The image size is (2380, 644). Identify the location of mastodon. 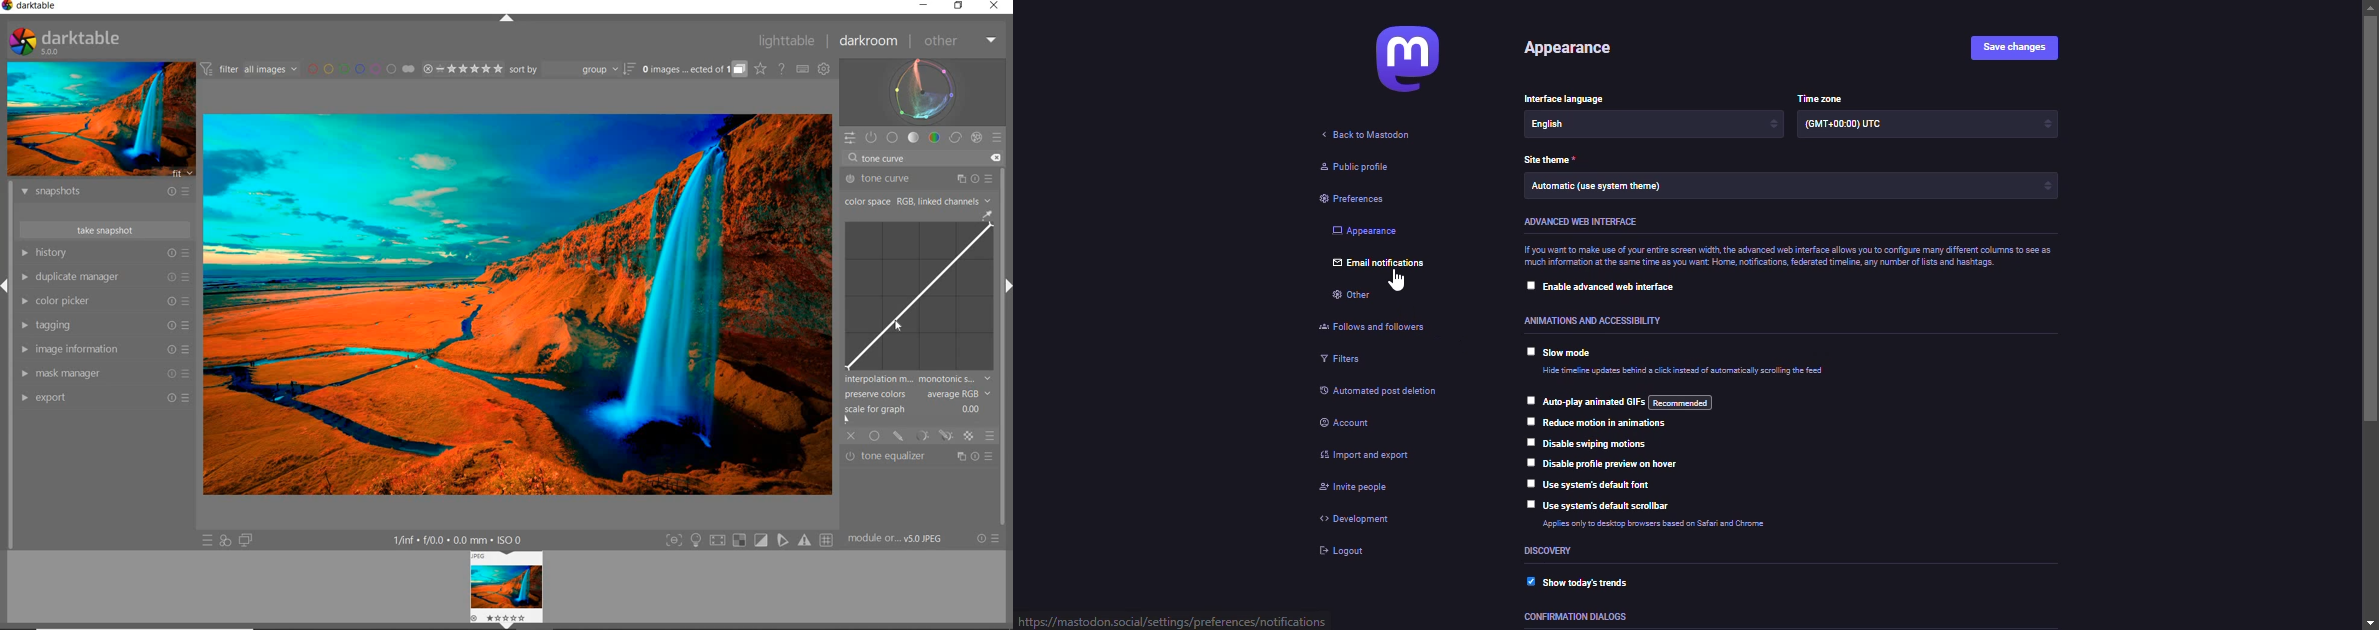
(1397, 65).